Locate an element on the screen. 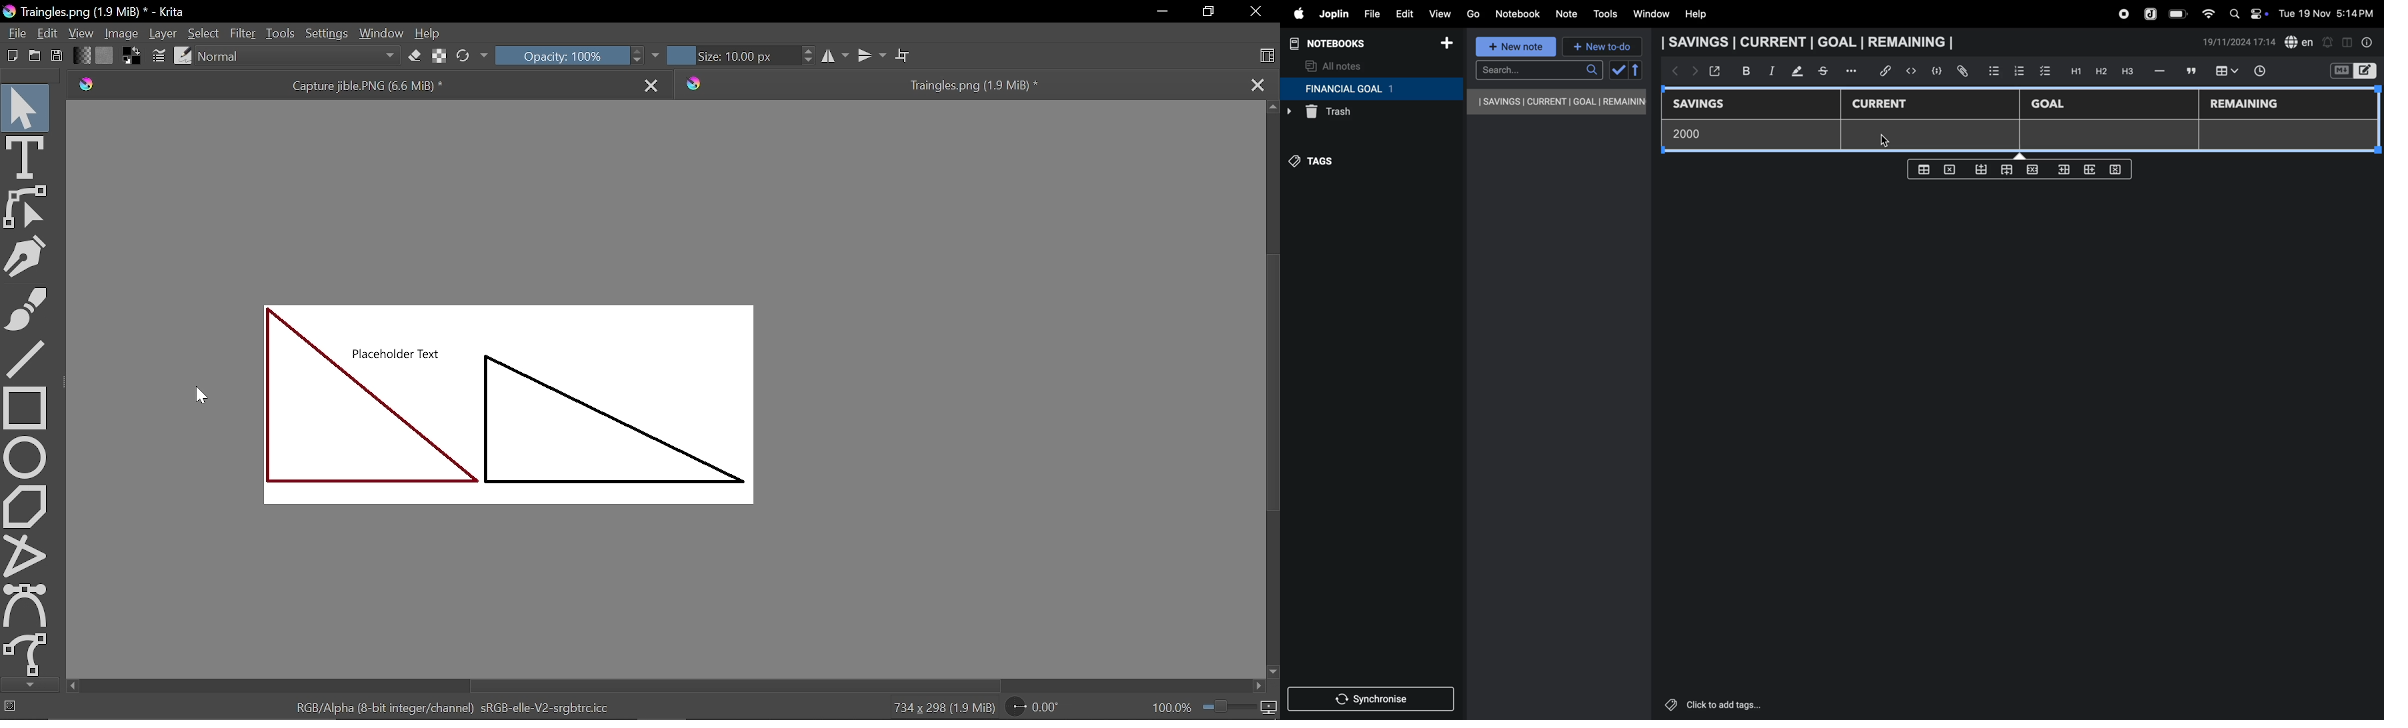 This screenshot has width=2408, height=728. record is located at coordinates (2123, 14).